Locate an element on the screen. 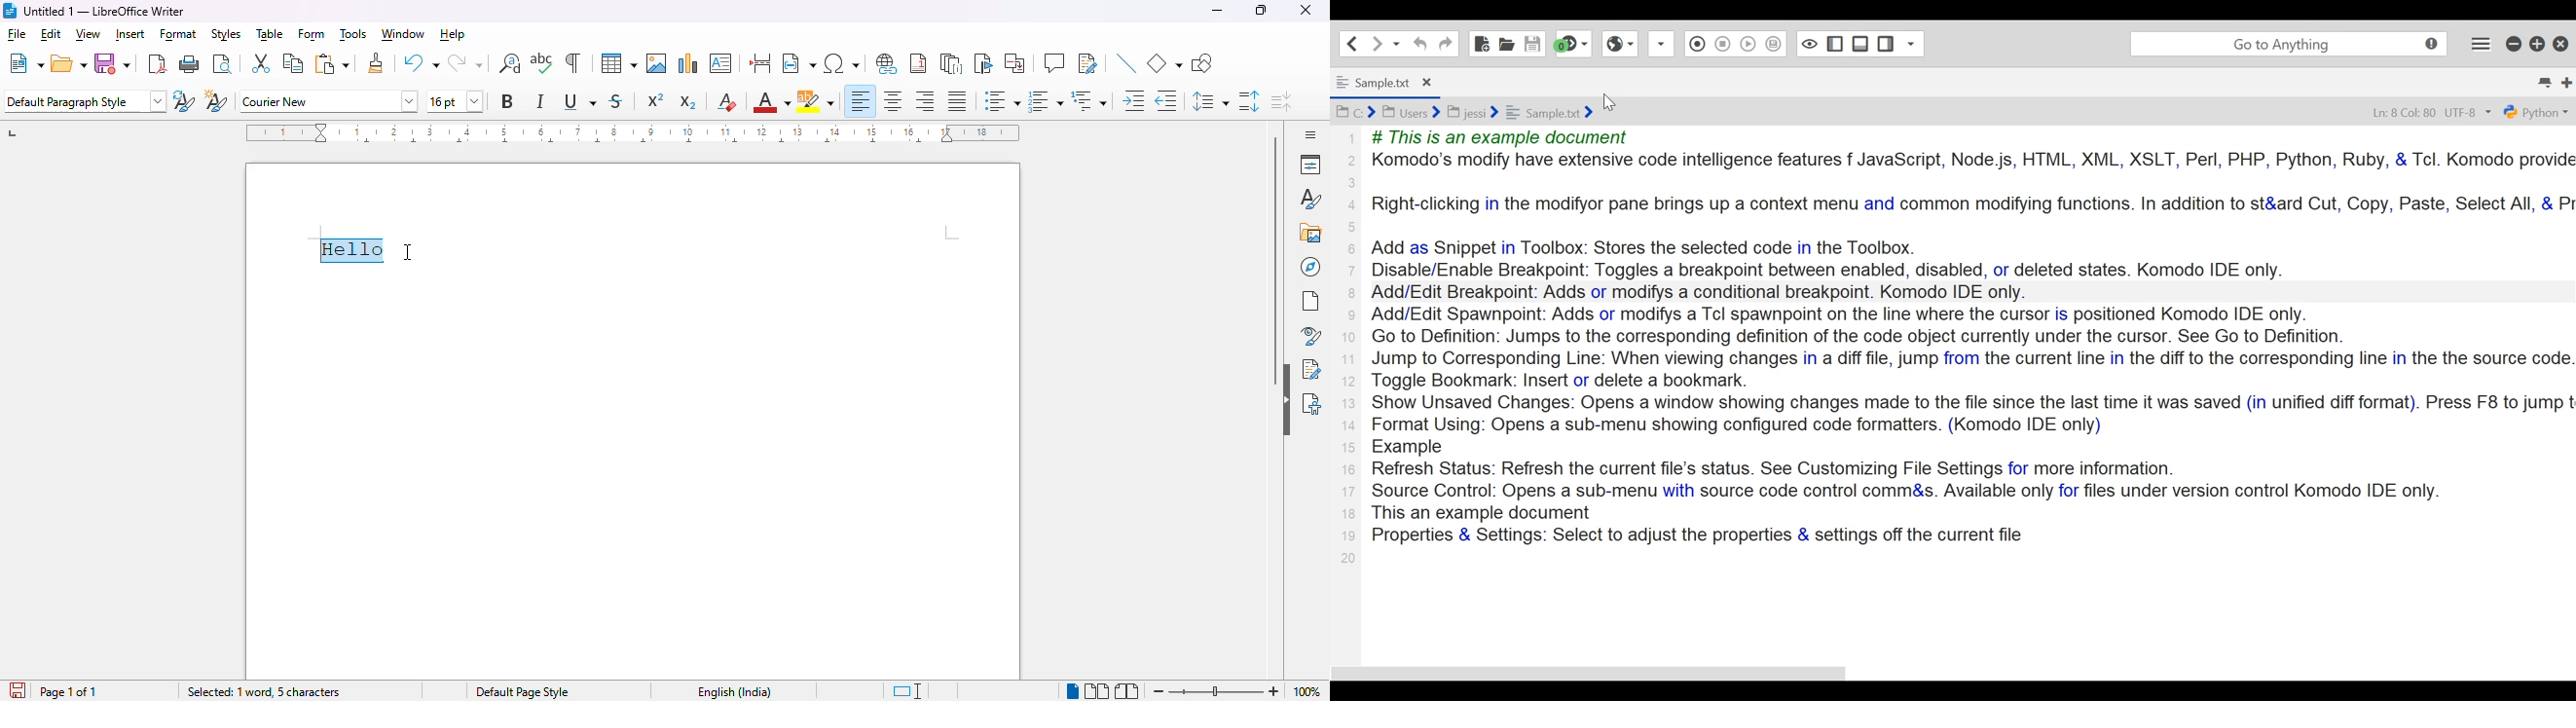 The image size is (2576, 728). C Folder is located at coordinates (1354, 111).